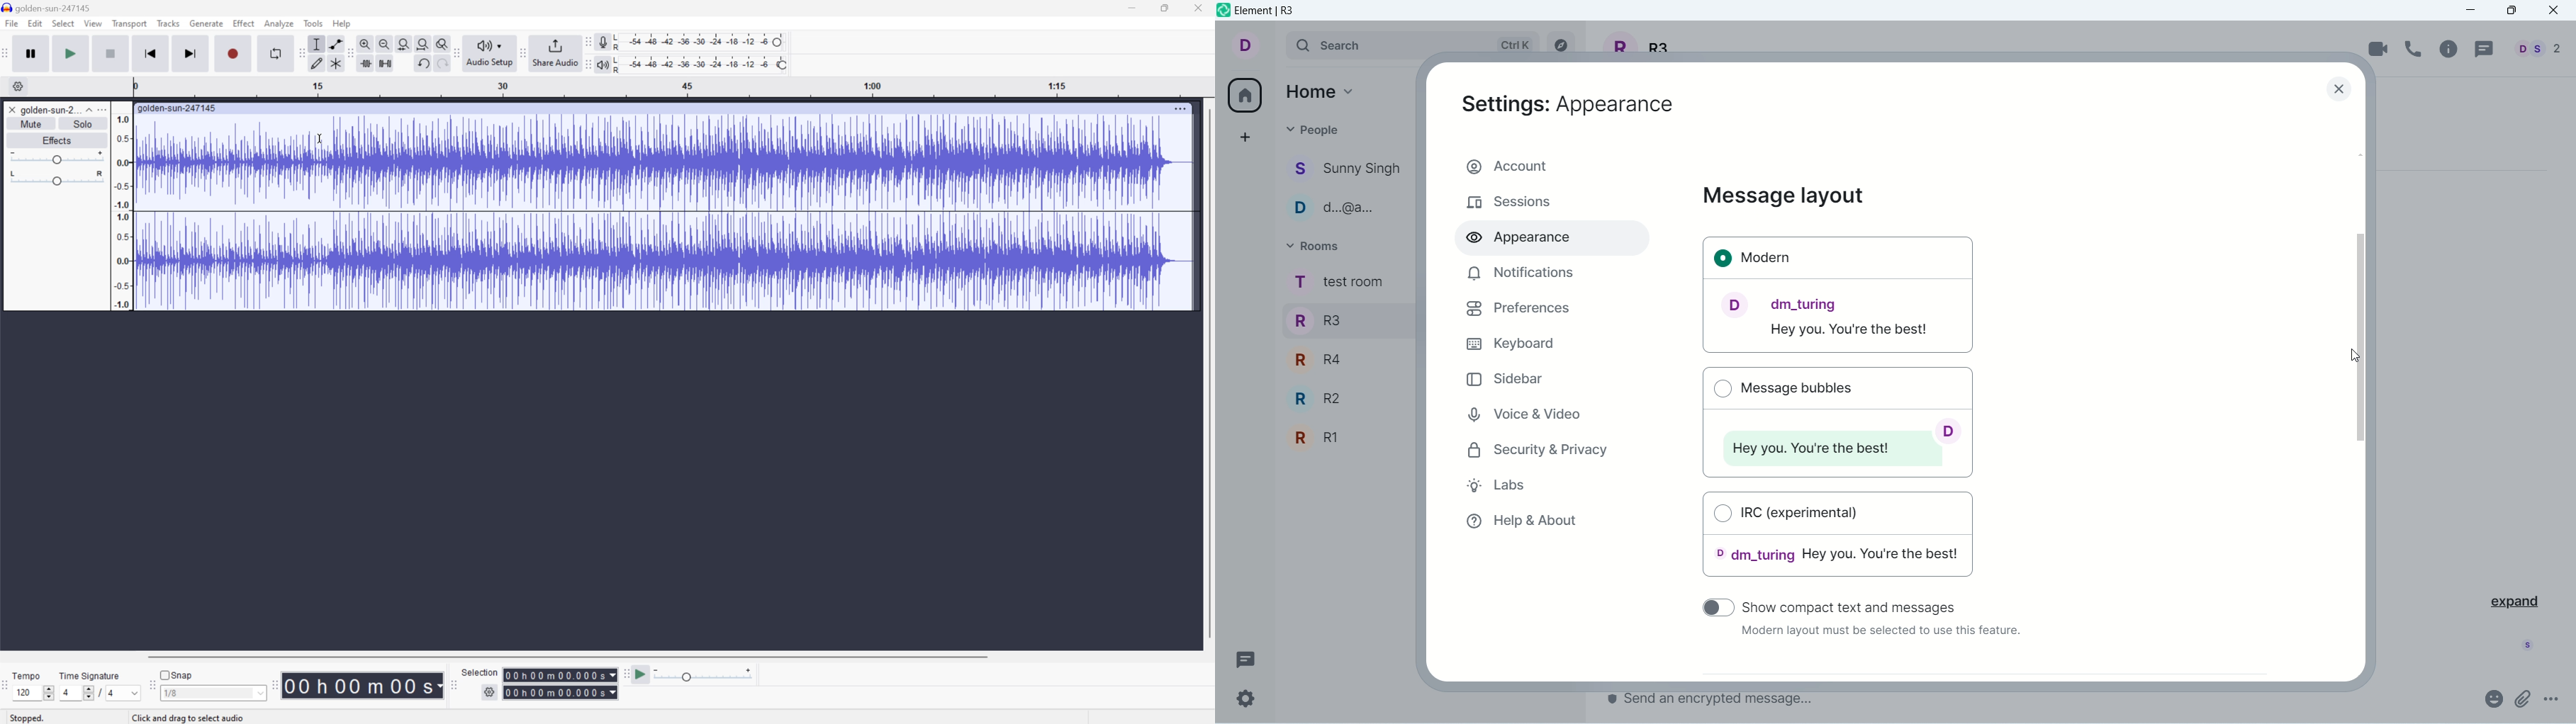 The width and height of the screenshot is (2576, 728). I want to click on vertical scroll bar, so click(2364, 413).